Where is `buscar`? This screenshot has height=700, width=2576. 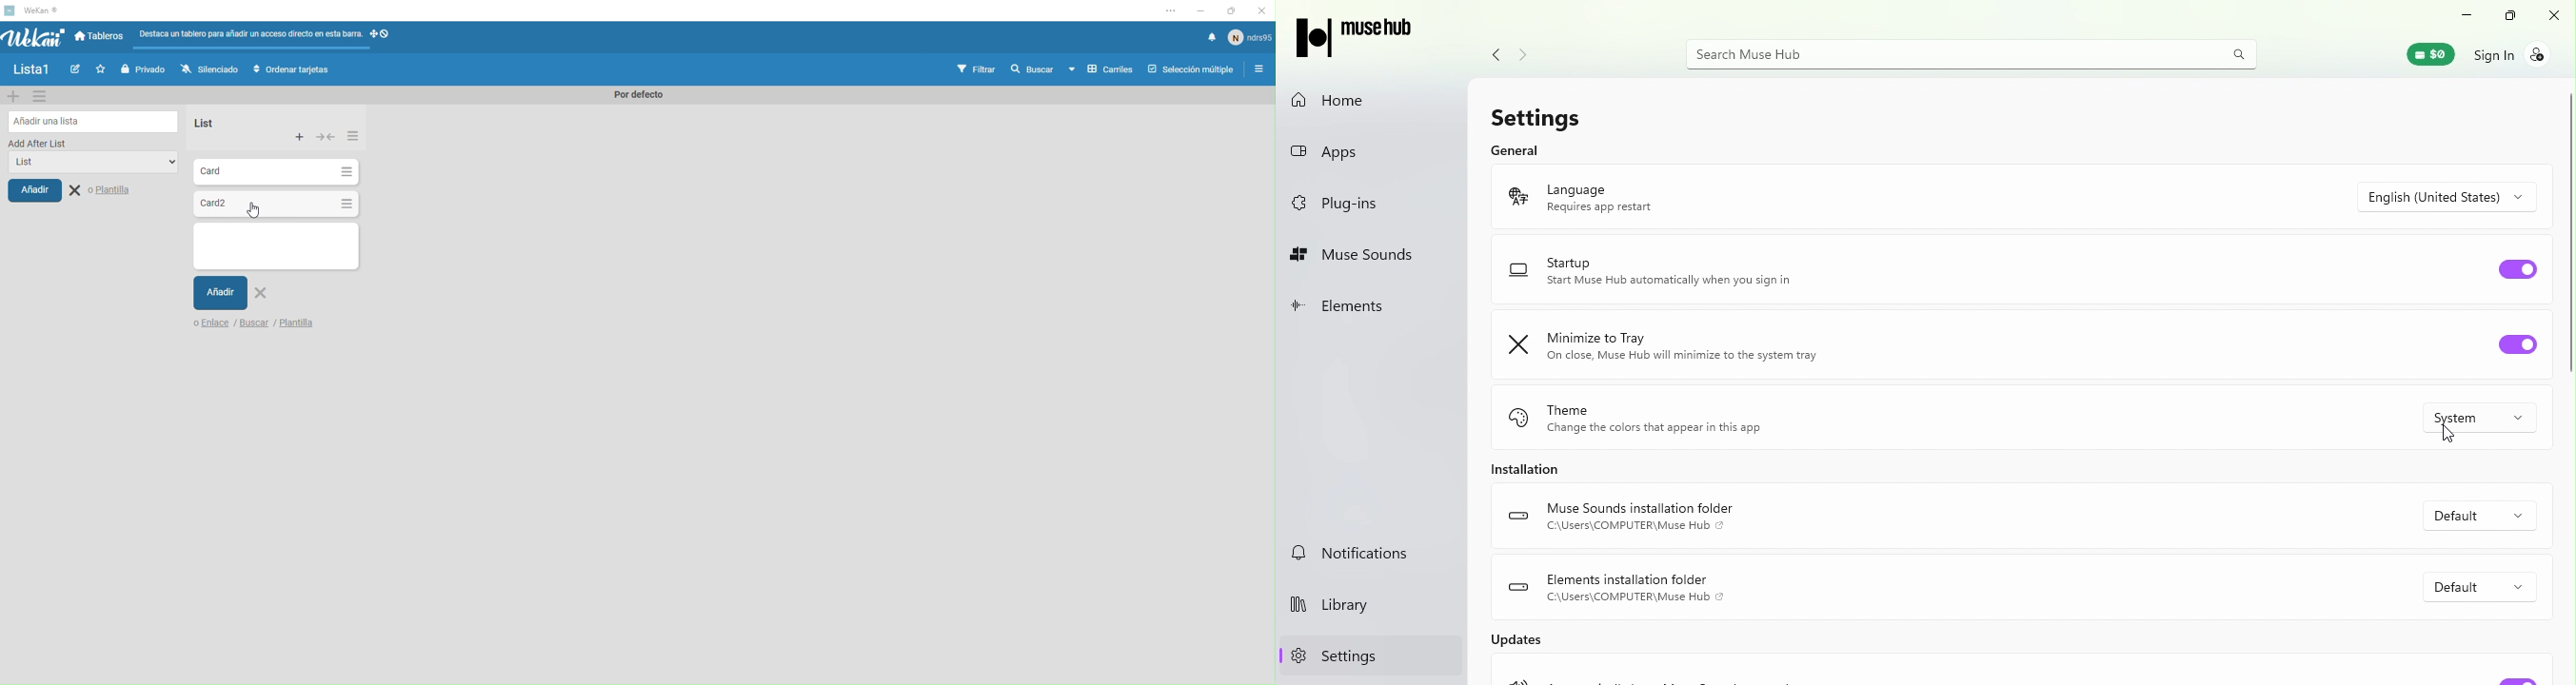 buscar is located at coordinates (1031, 70).